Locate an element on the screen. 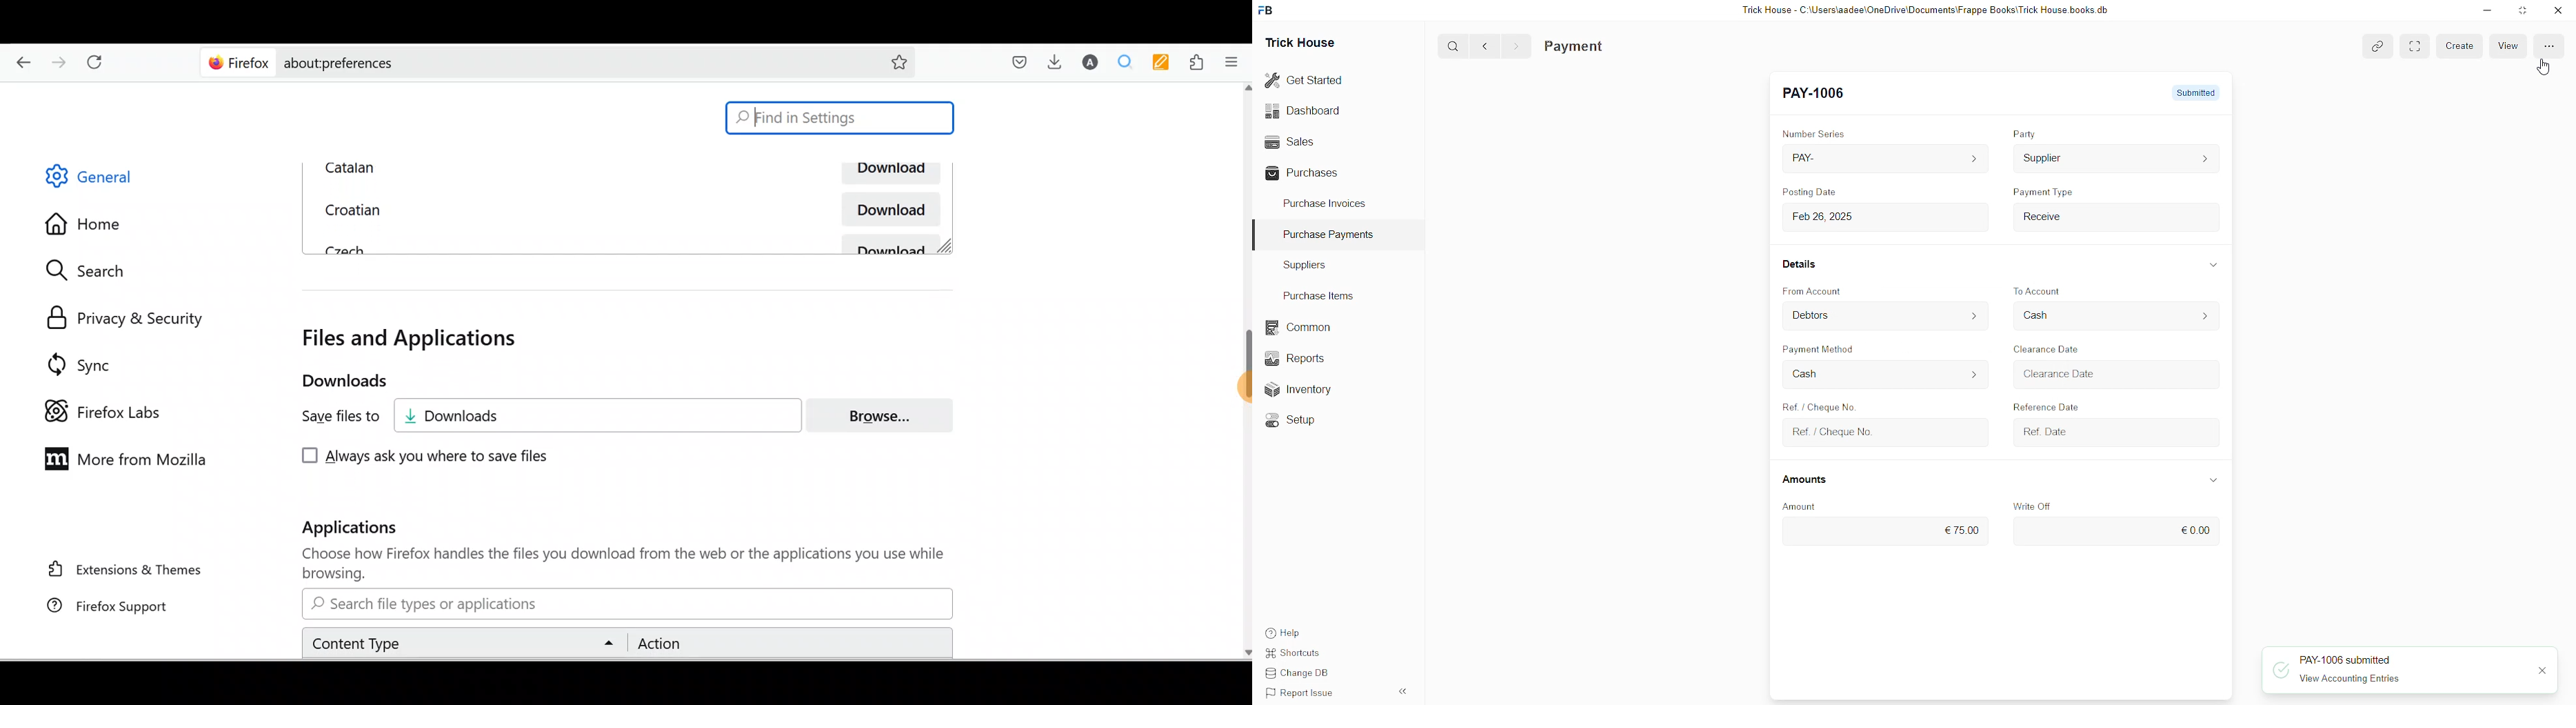 This screenshot has height=728, width=2576. Ref. Date is located at coordinates (2106, 432).